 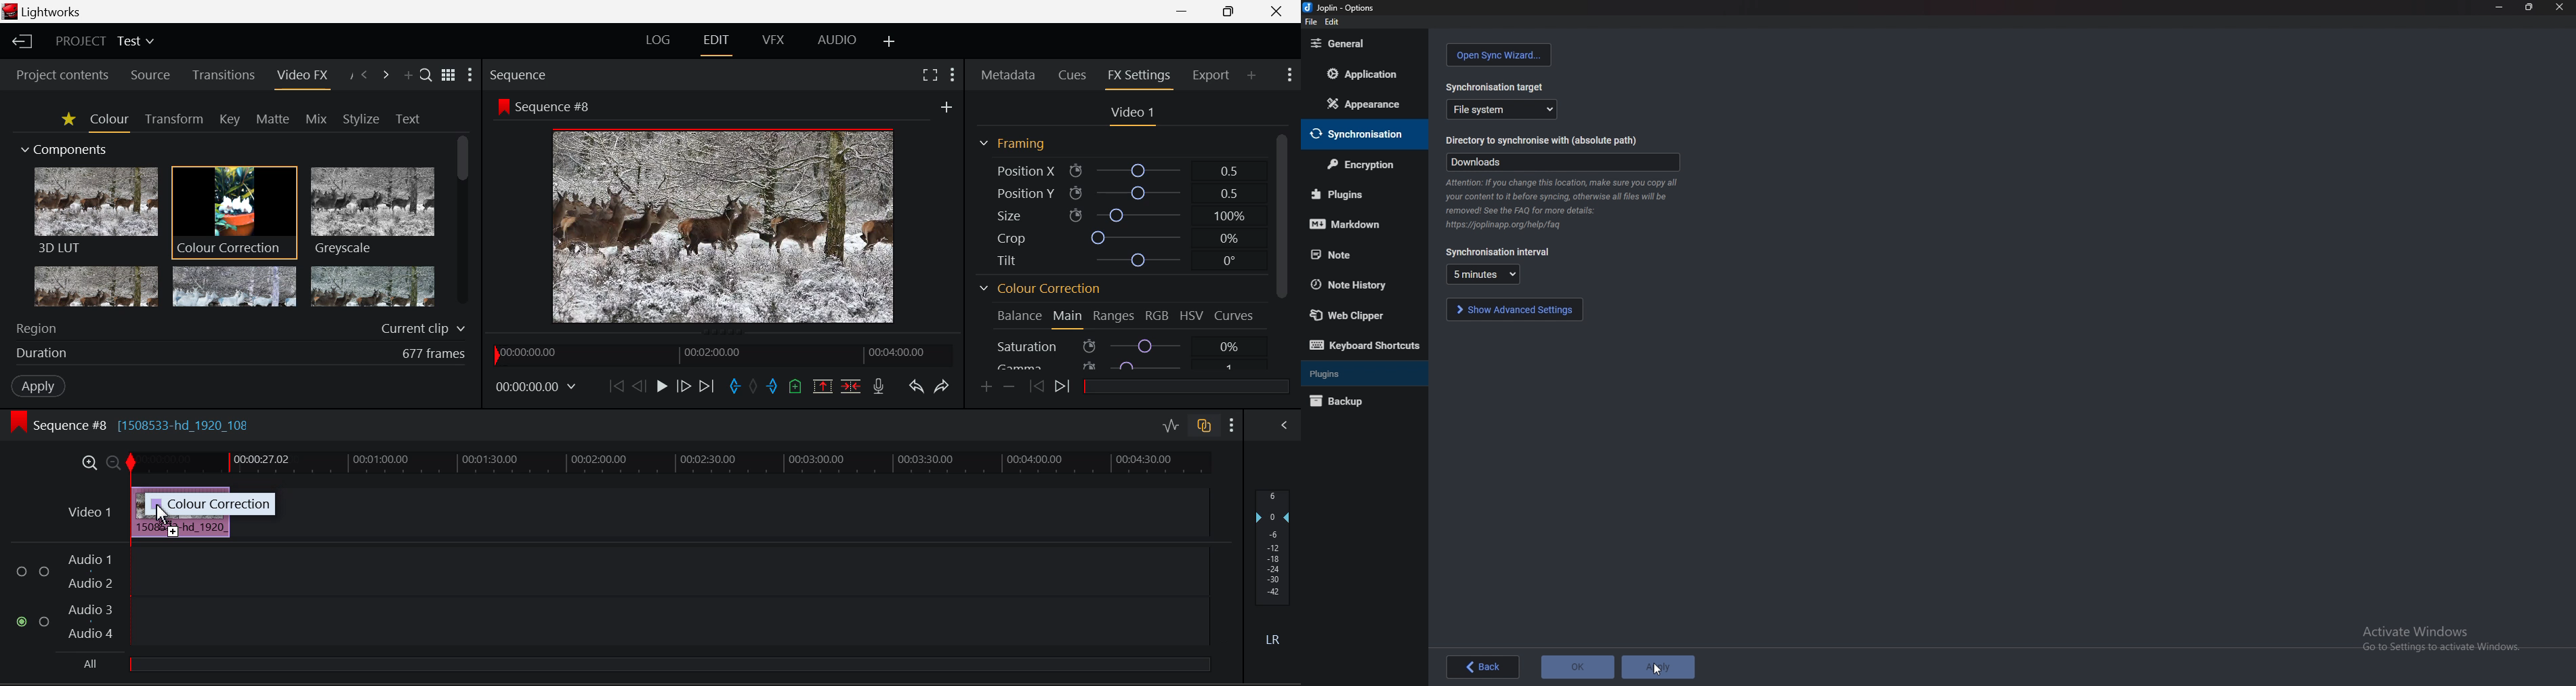 What do you see at coordinates (1563, 205) in the screenshot?
I see `Attention: If you change this location, make sure you copy all
your content to it before syncing, otherwise al files will be
removed! See the FAQ for more details:
https://joplinapp.org/help/faq` at bounding box center [1563, 205].